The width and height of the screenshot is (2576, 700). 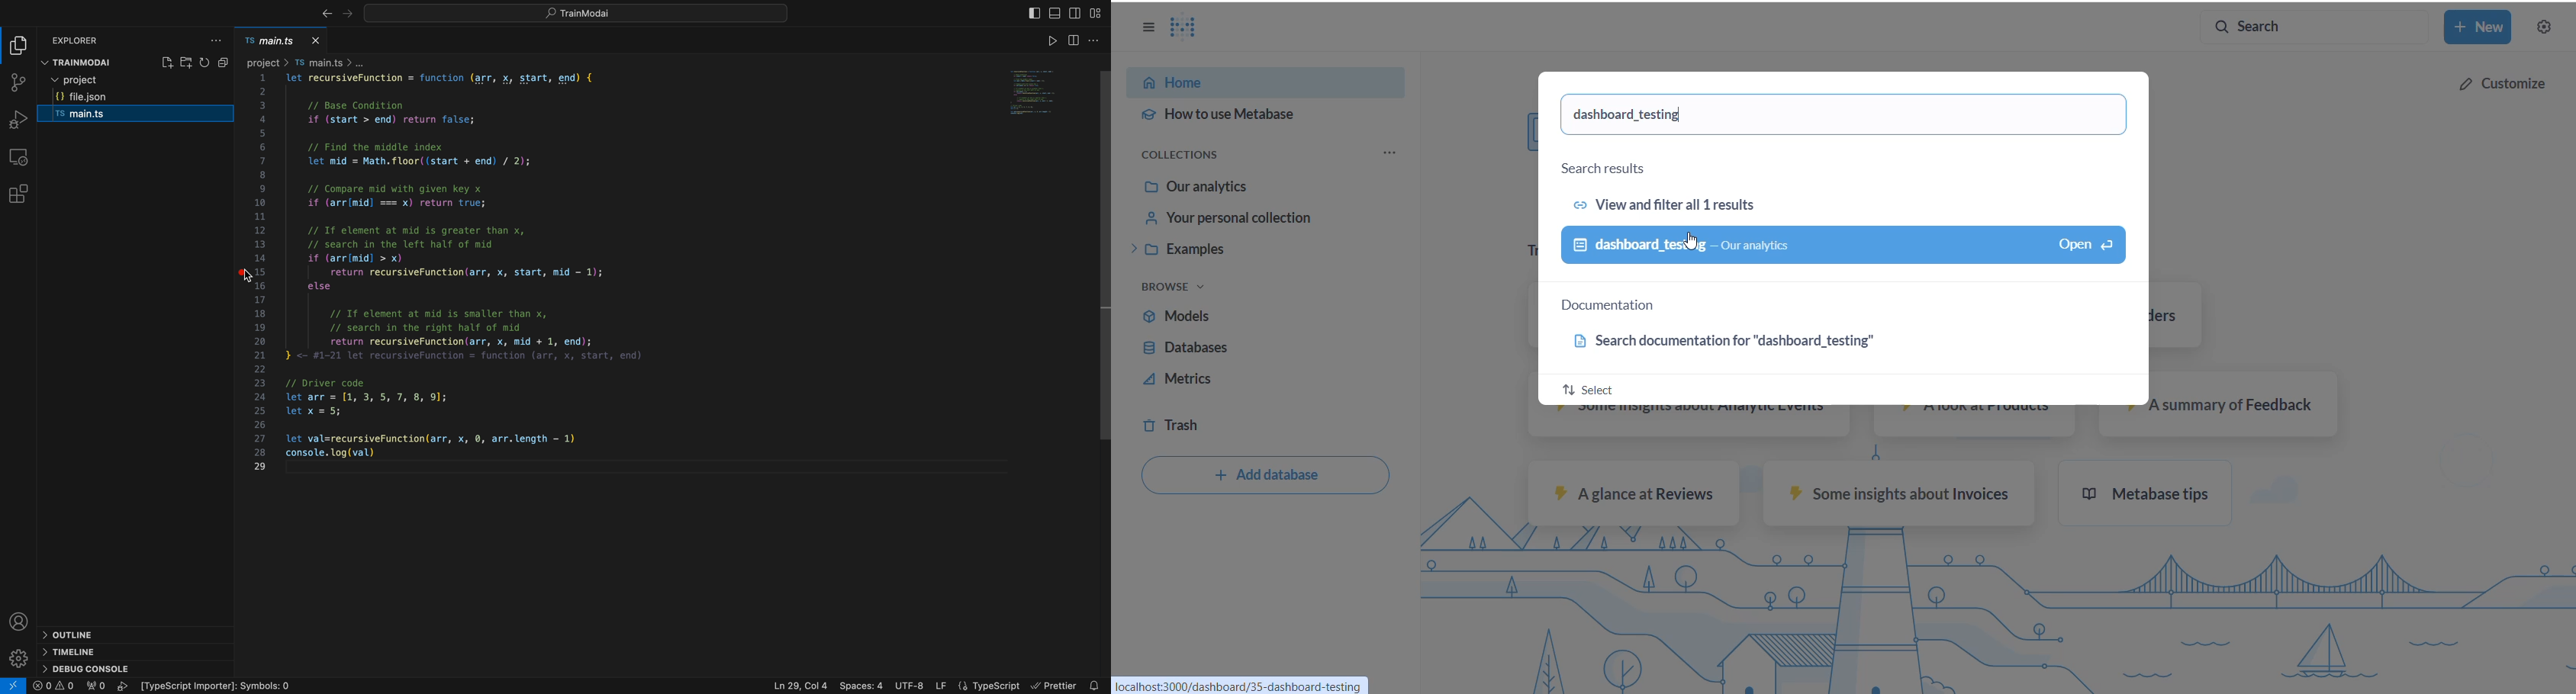 I want to click on notification, so click(x=1096, y=685).